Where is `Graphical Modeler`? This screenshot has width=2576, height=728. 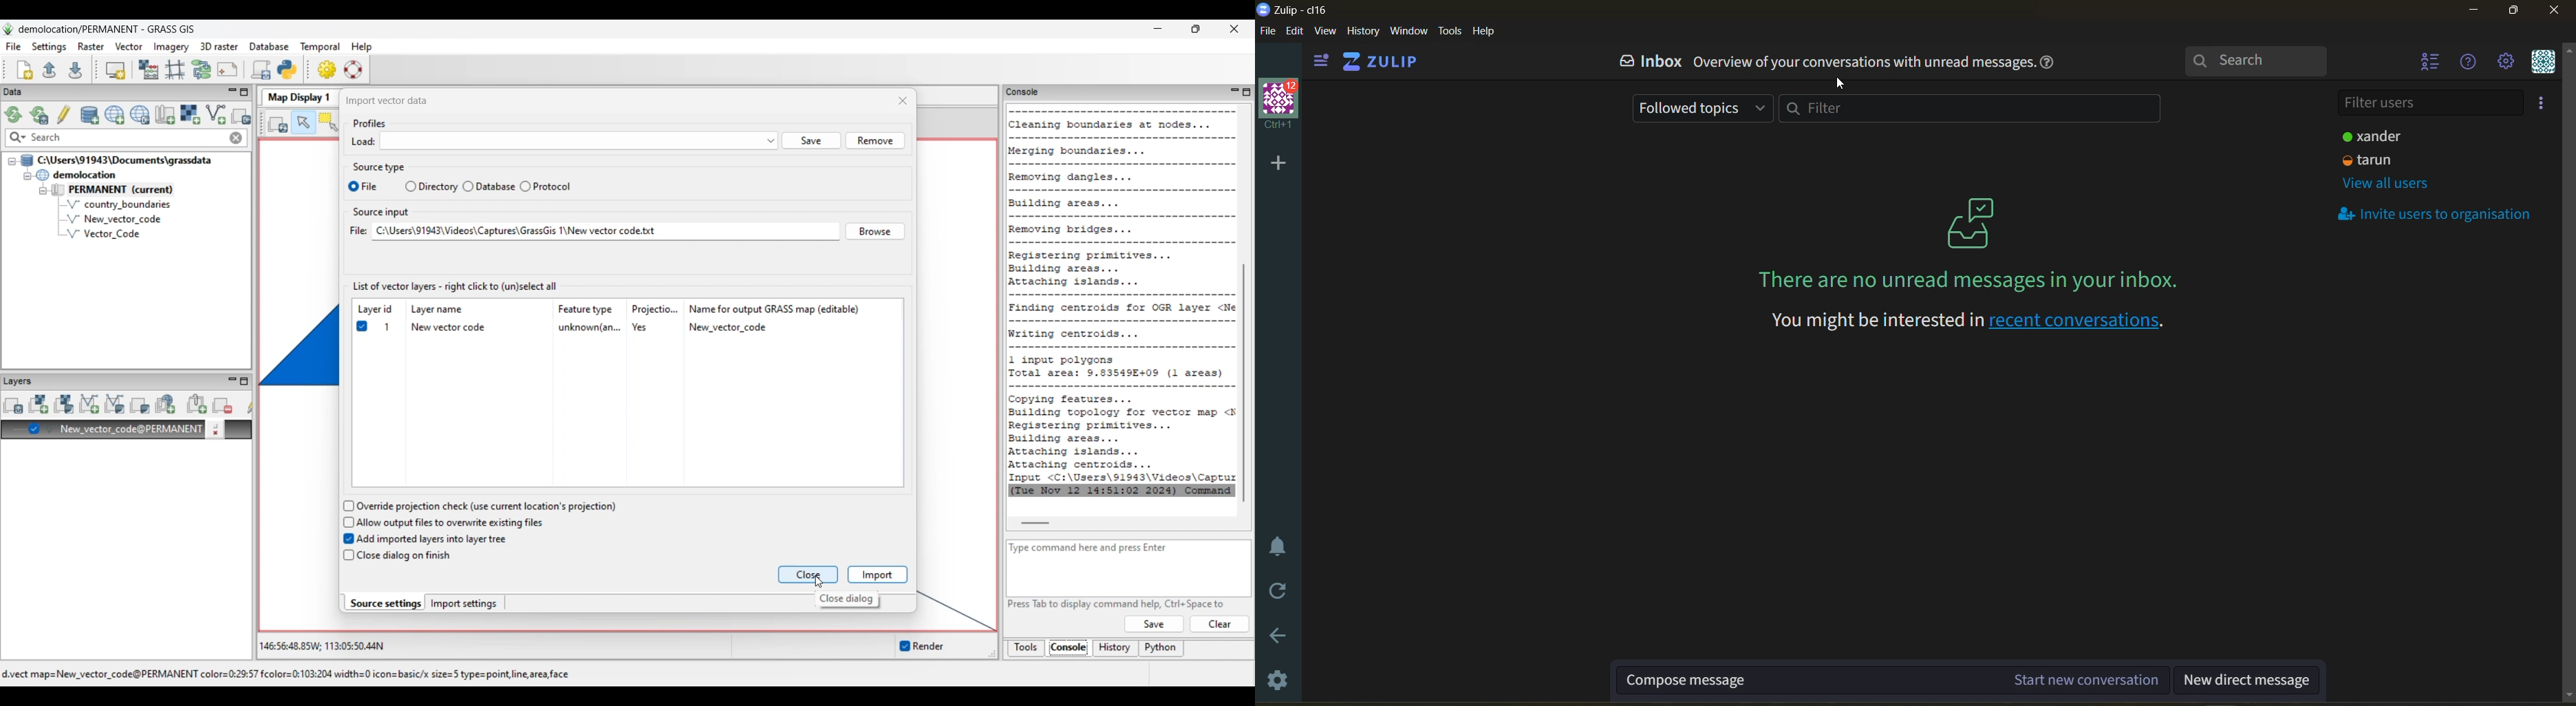 Graphical Modeler is located at coordinates (202, 69).